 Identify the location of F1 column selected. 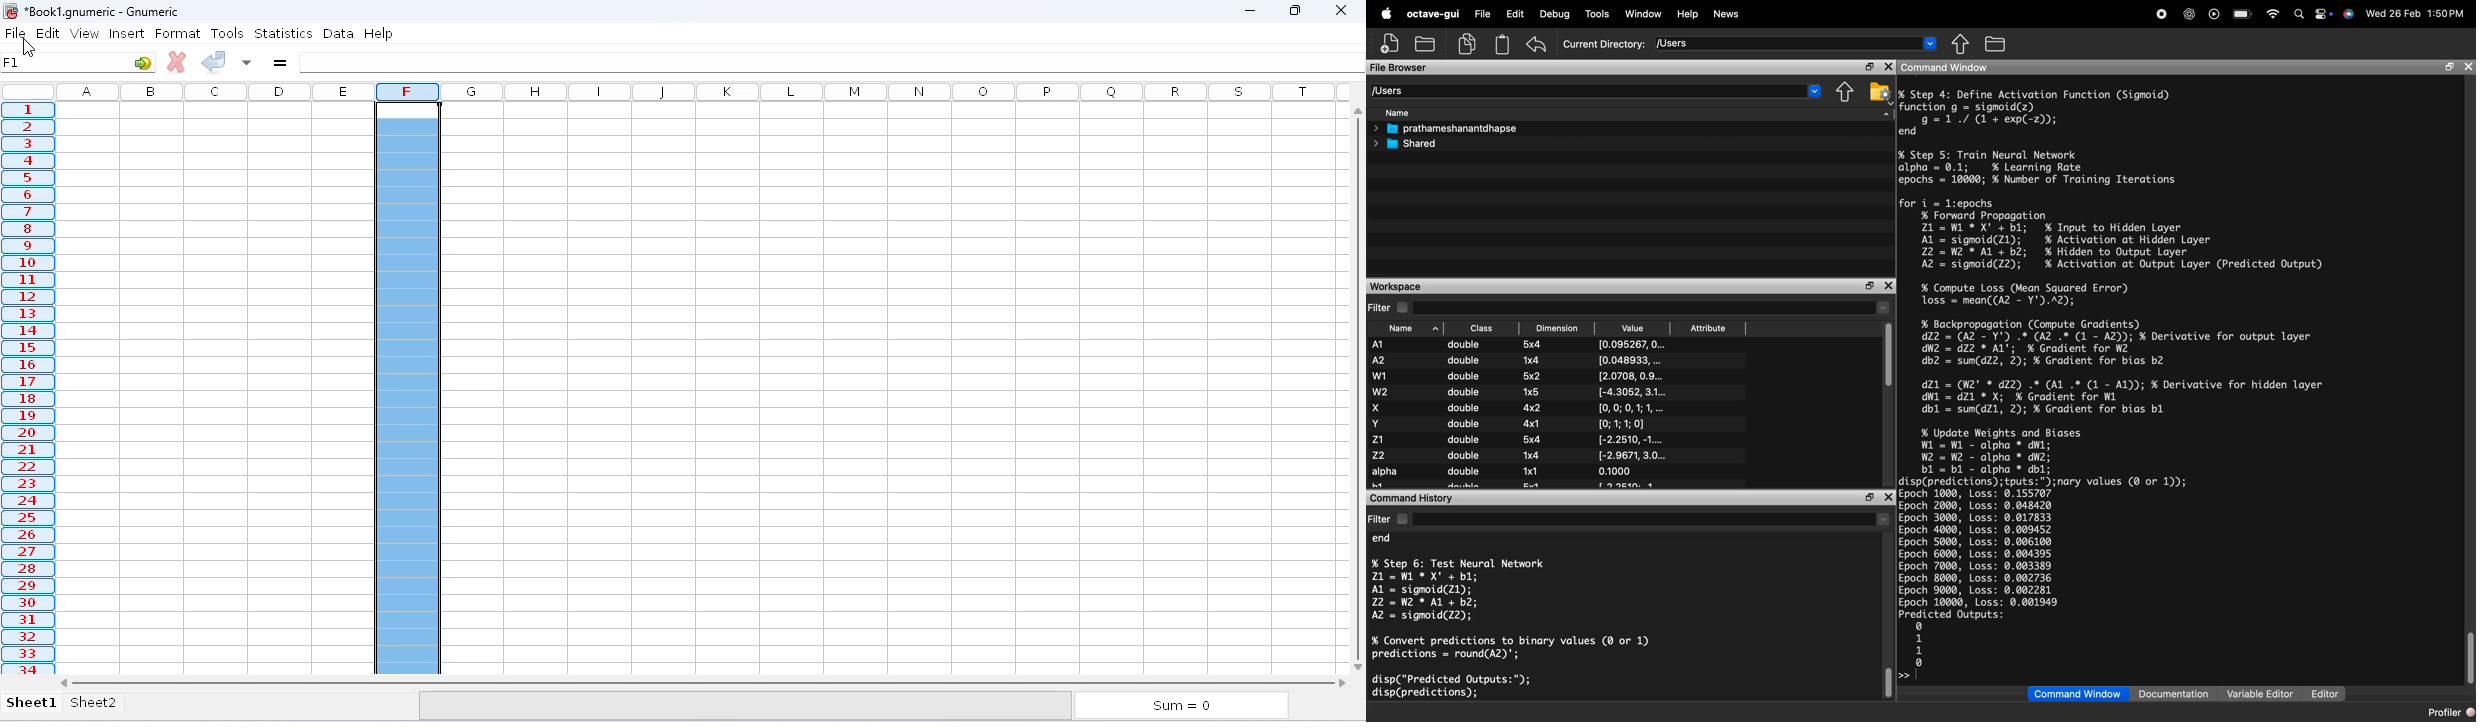
(408, 379).